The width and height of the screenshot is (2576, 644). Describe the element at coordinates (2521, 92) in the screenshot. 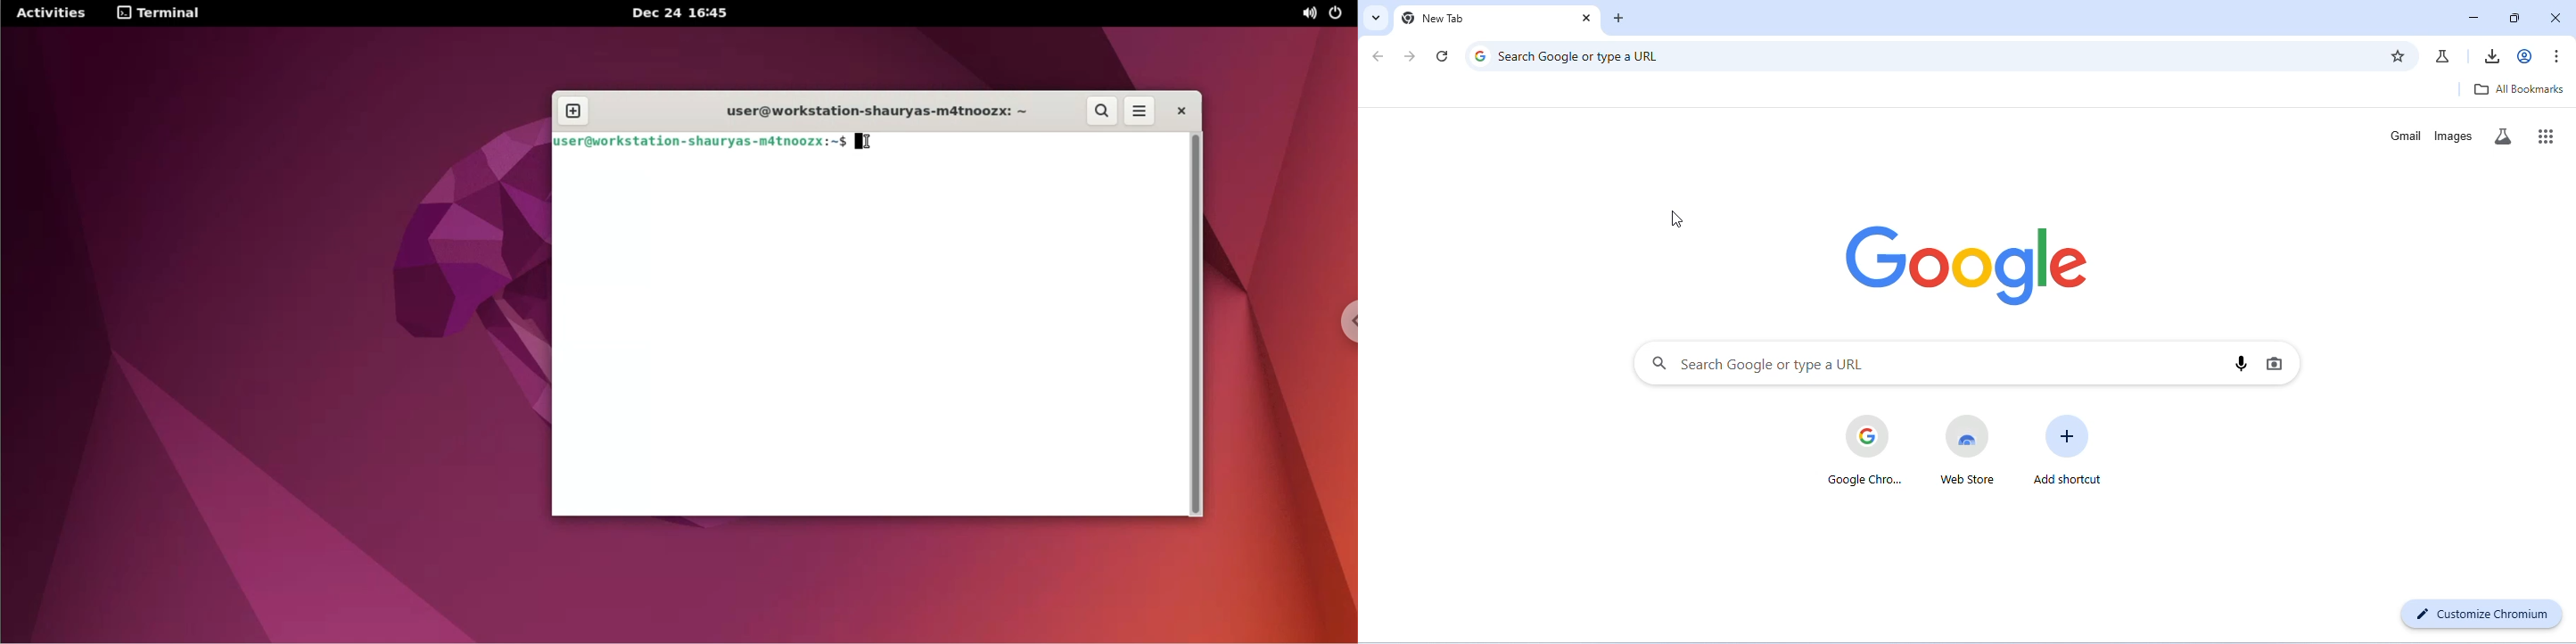

I see `all bookmarks` at that location.